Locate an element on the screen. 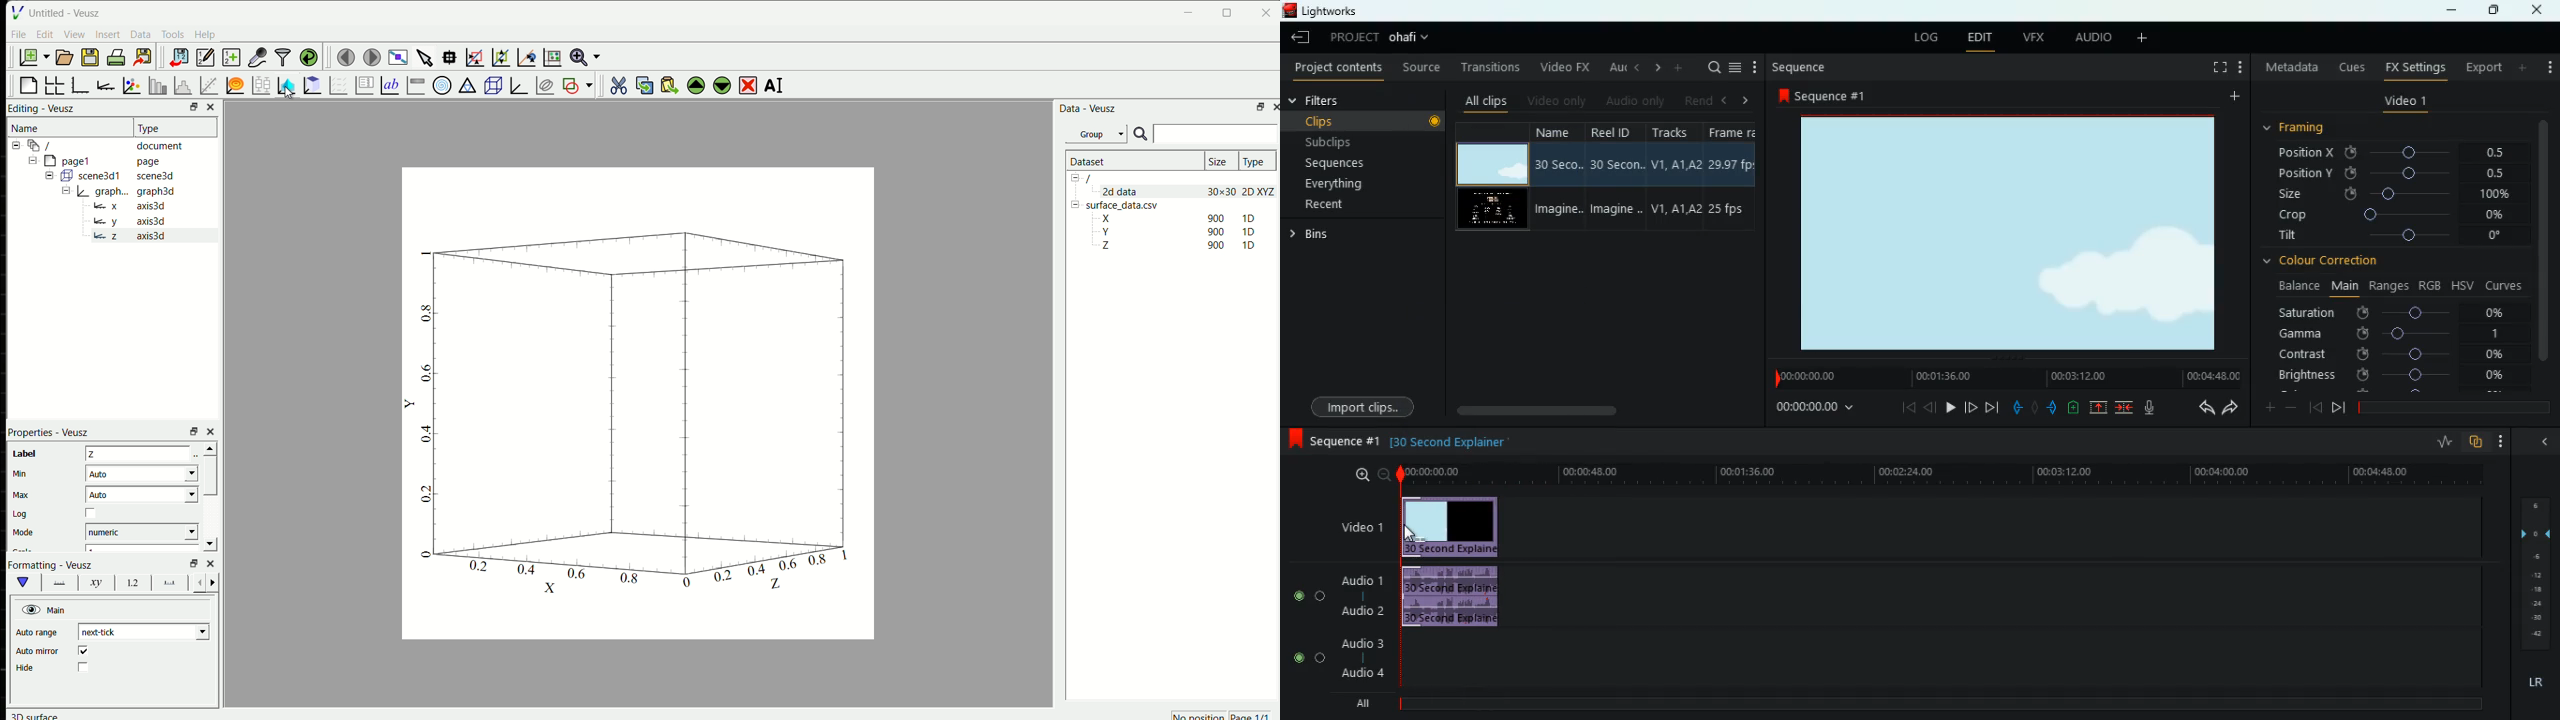 The width and height of the screenshot is (2576, 728). rate is located at coordinates (2441, 442).